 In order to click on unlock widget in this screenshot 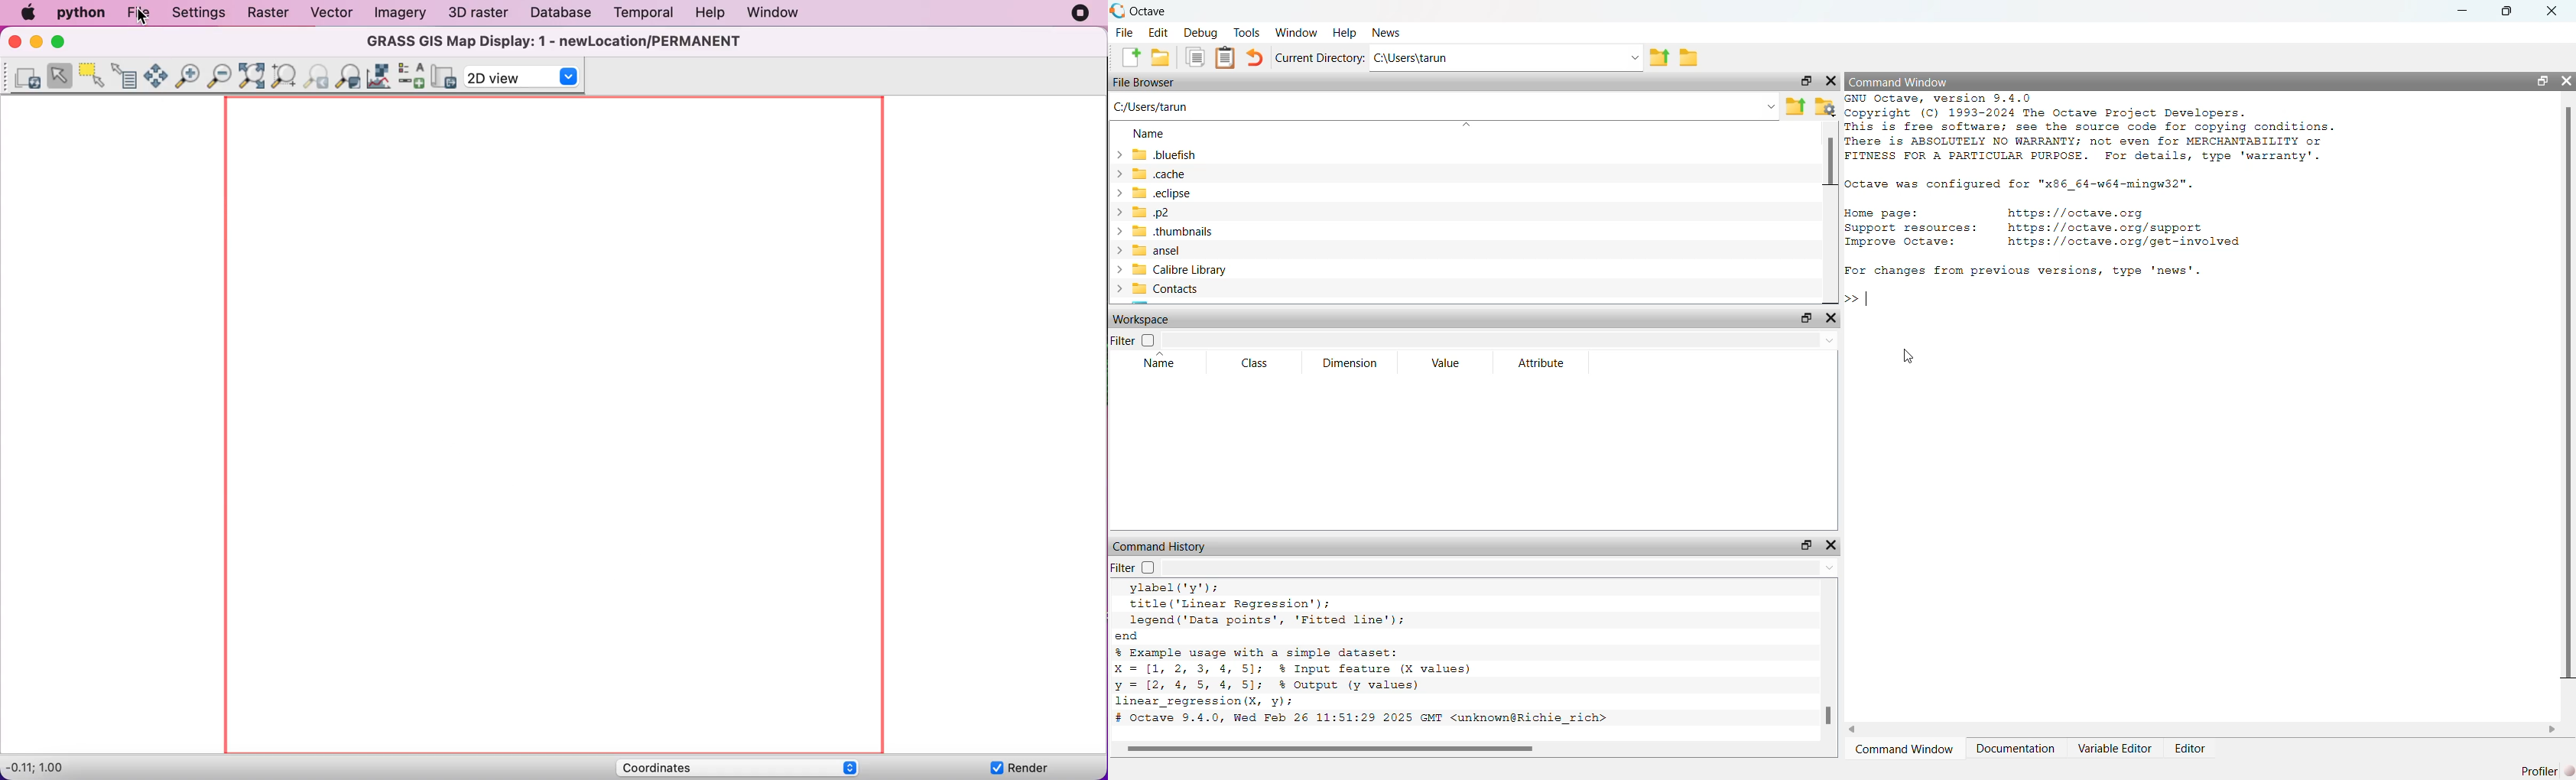, I will do `click(1808, 81)`.